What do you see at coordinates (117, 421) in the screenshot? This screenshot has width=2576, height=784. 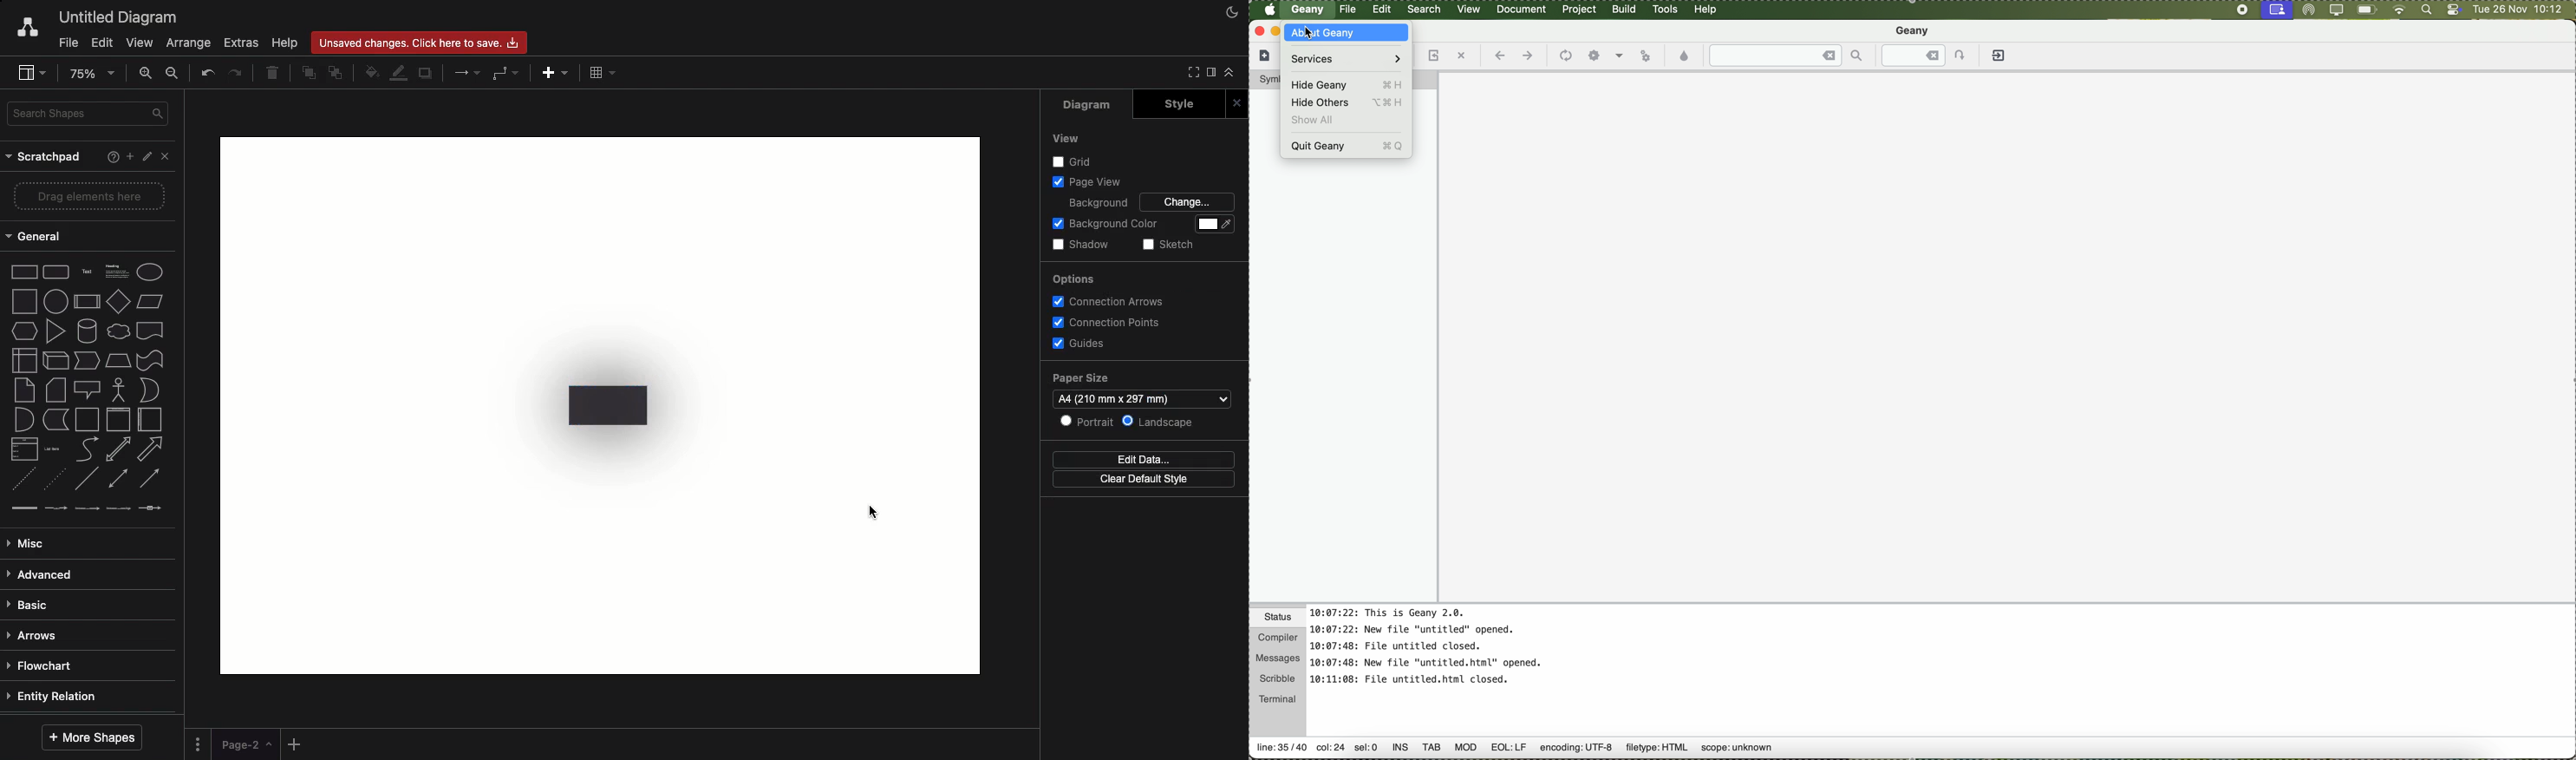 I see `vertical container` at bounding box center [117, 421].